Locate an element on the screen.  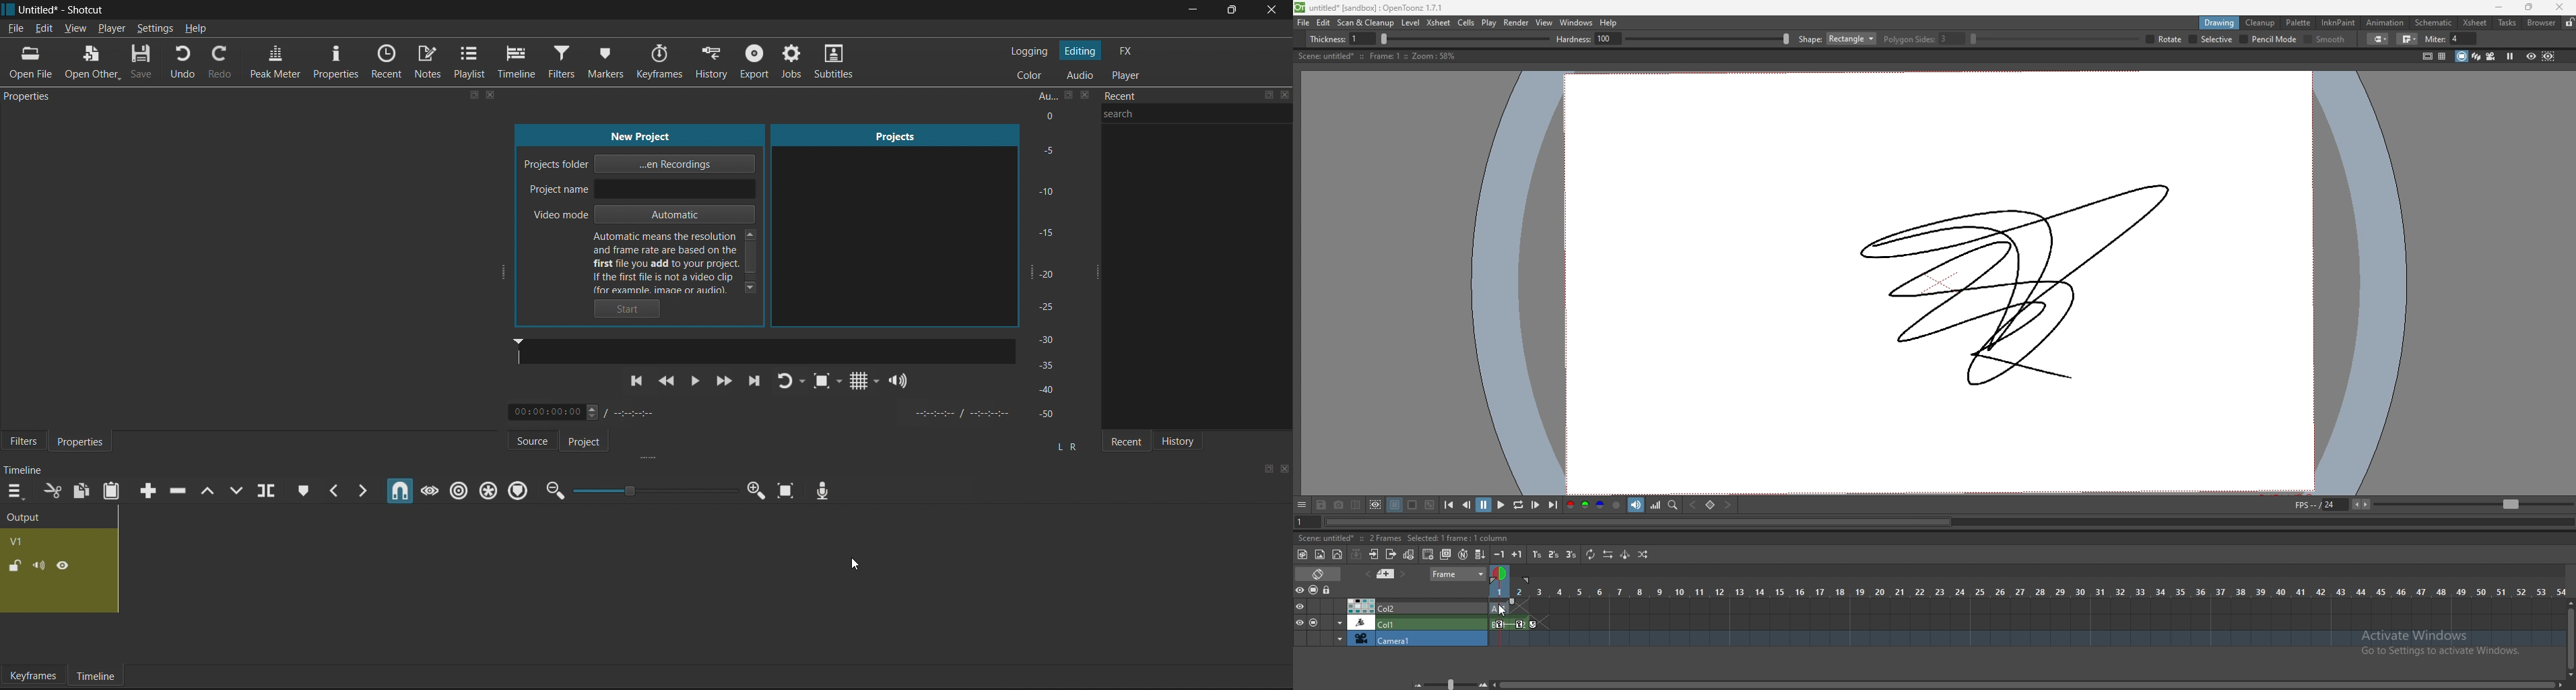
Hide is located at coordinates (61, 563).